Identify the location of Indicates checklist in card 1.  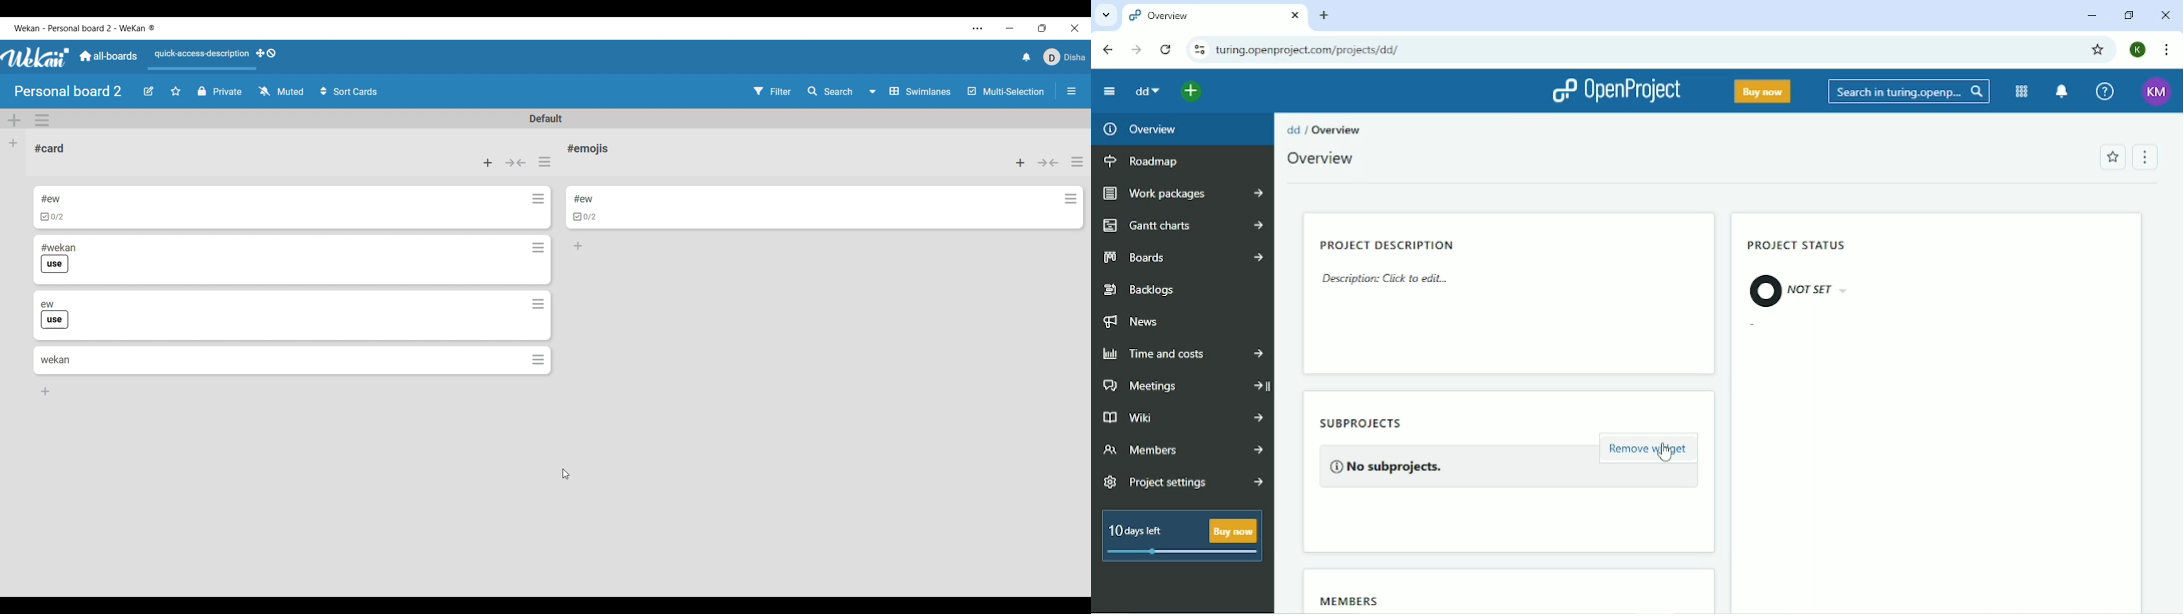
(52, 217).